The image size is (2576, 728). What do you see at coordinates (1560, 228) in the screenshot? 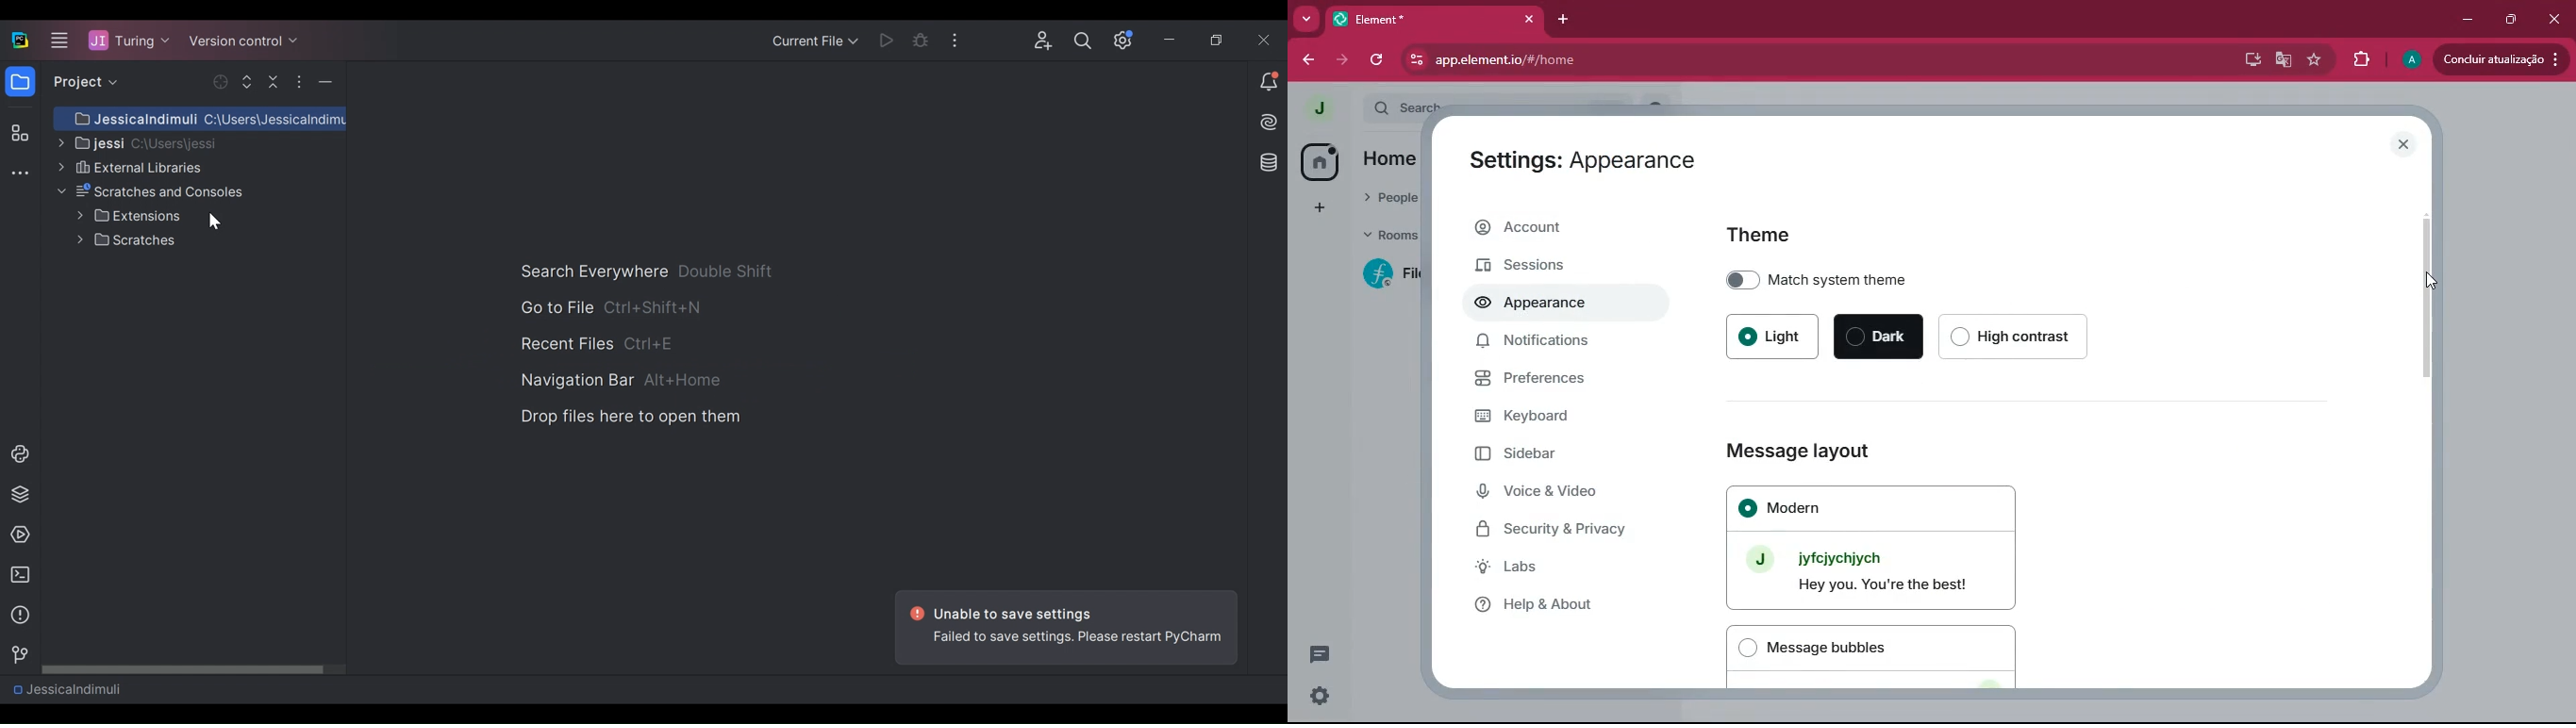
I see `account` at bounding box center [1560, 228].